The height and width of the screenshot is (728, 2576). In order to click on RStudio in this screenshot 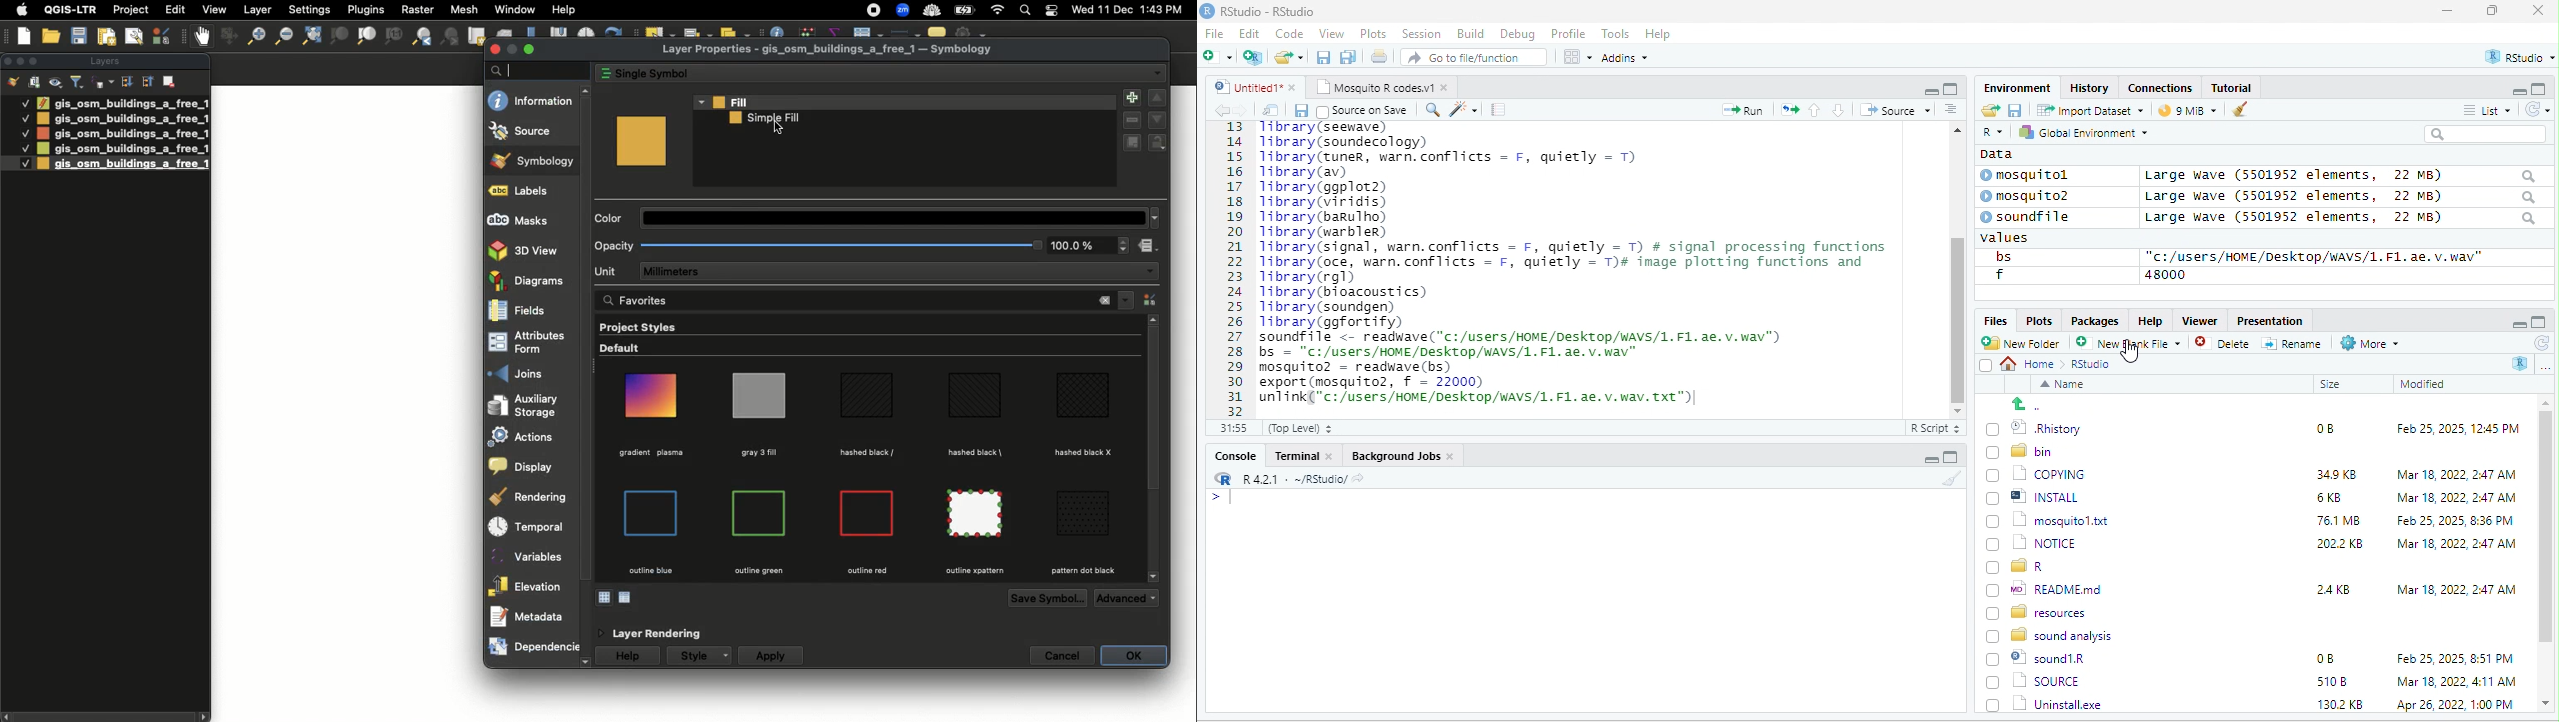, I will do `click(1261, 10)`.